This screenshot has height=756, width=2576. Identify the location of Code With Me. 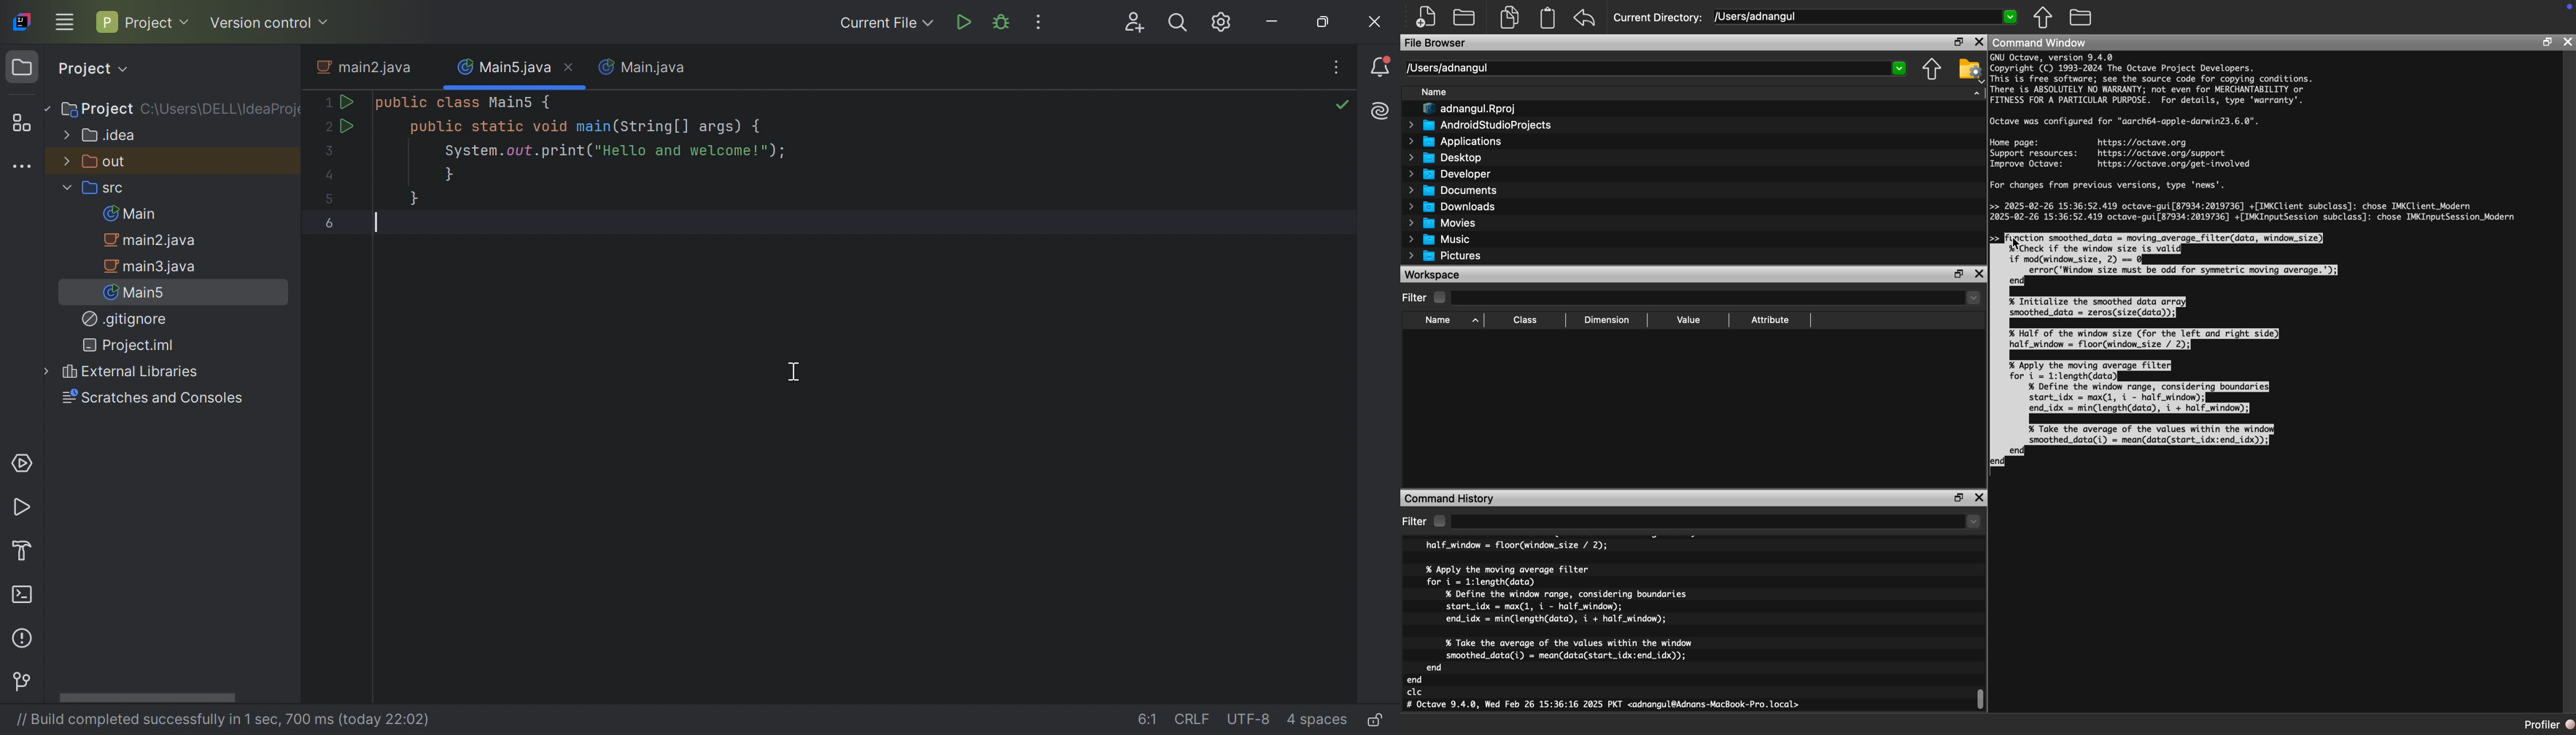
(1136, 23).